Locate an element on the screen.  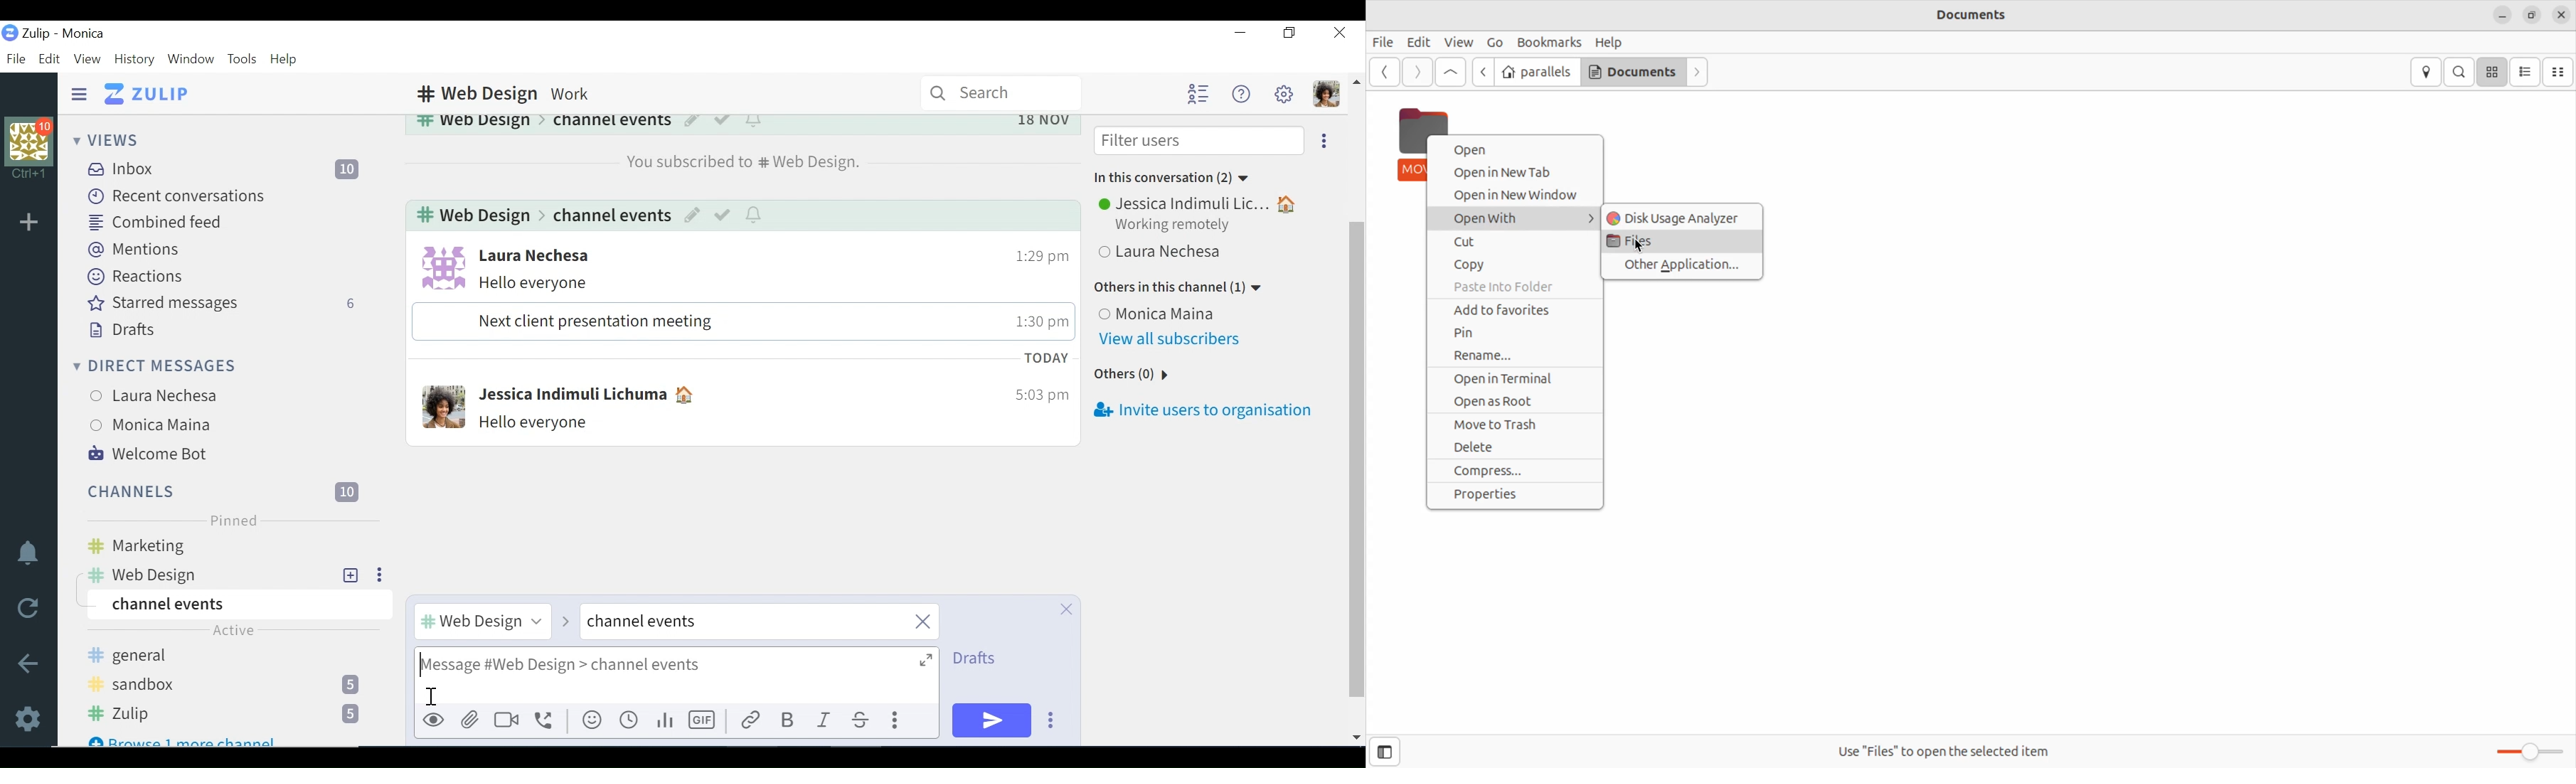
User is located at coordinates (161, 426).